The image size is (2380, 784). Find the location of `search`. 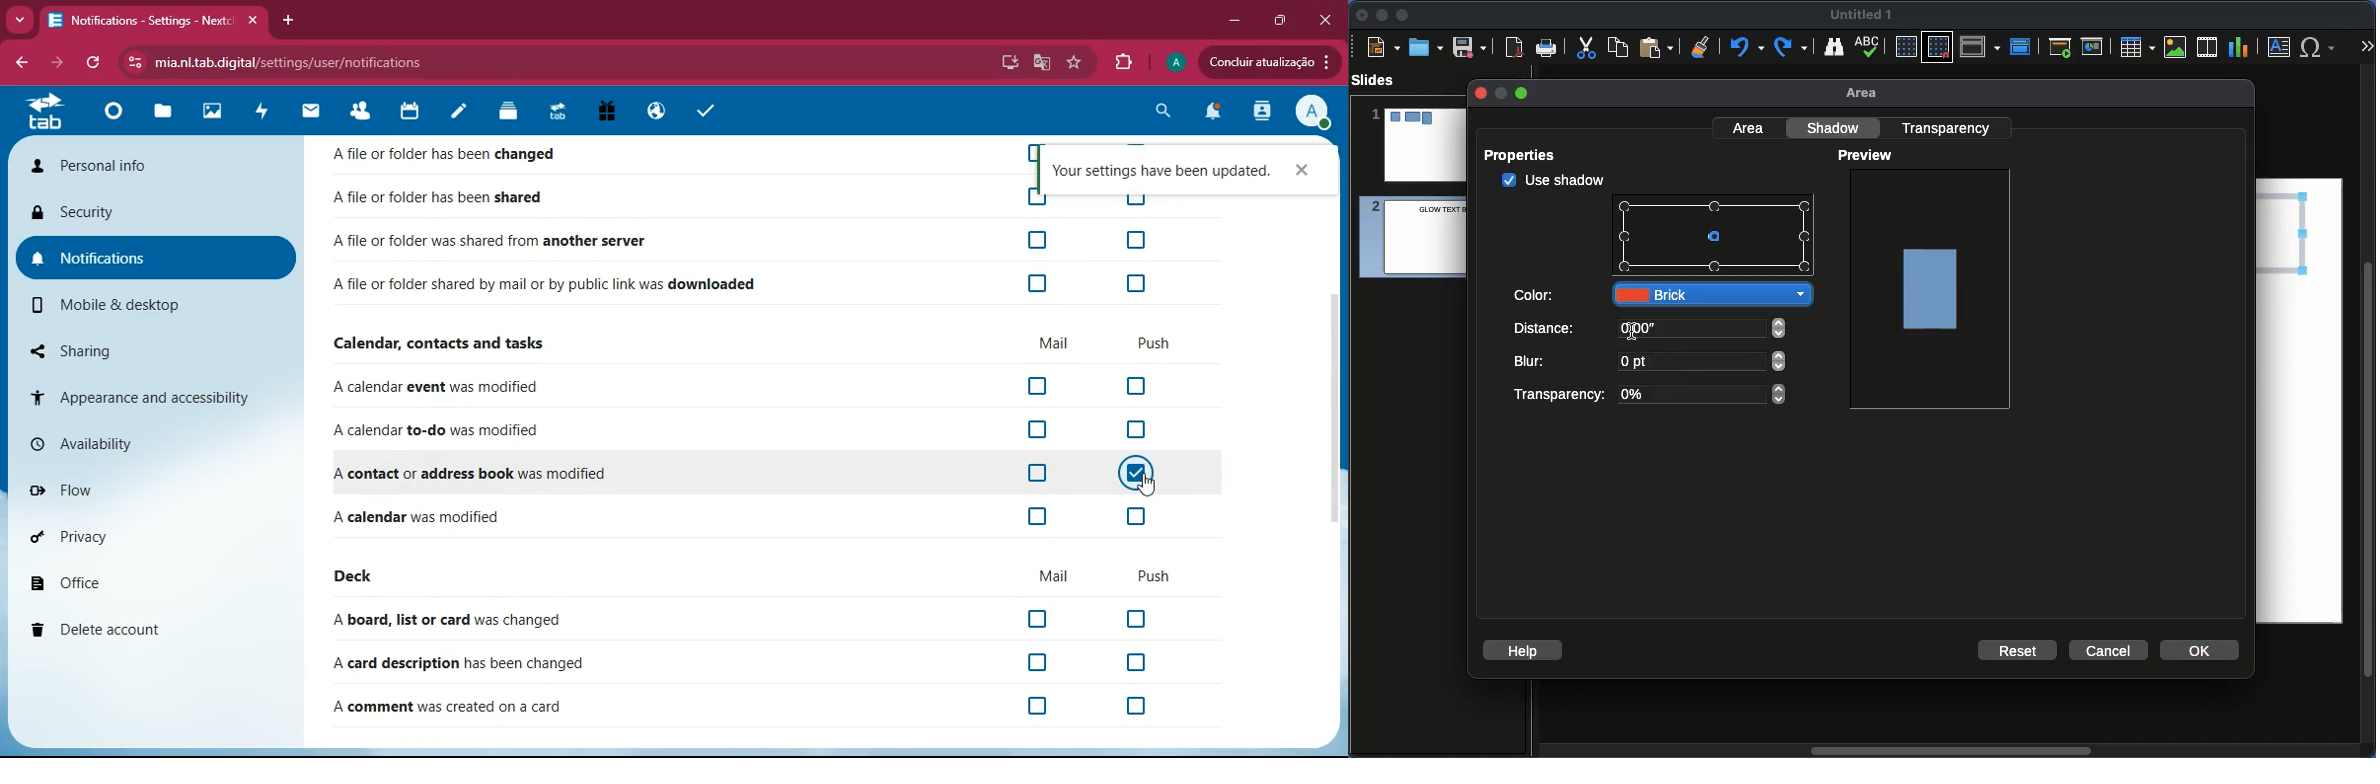

search is located at coordinates (1160, 111).